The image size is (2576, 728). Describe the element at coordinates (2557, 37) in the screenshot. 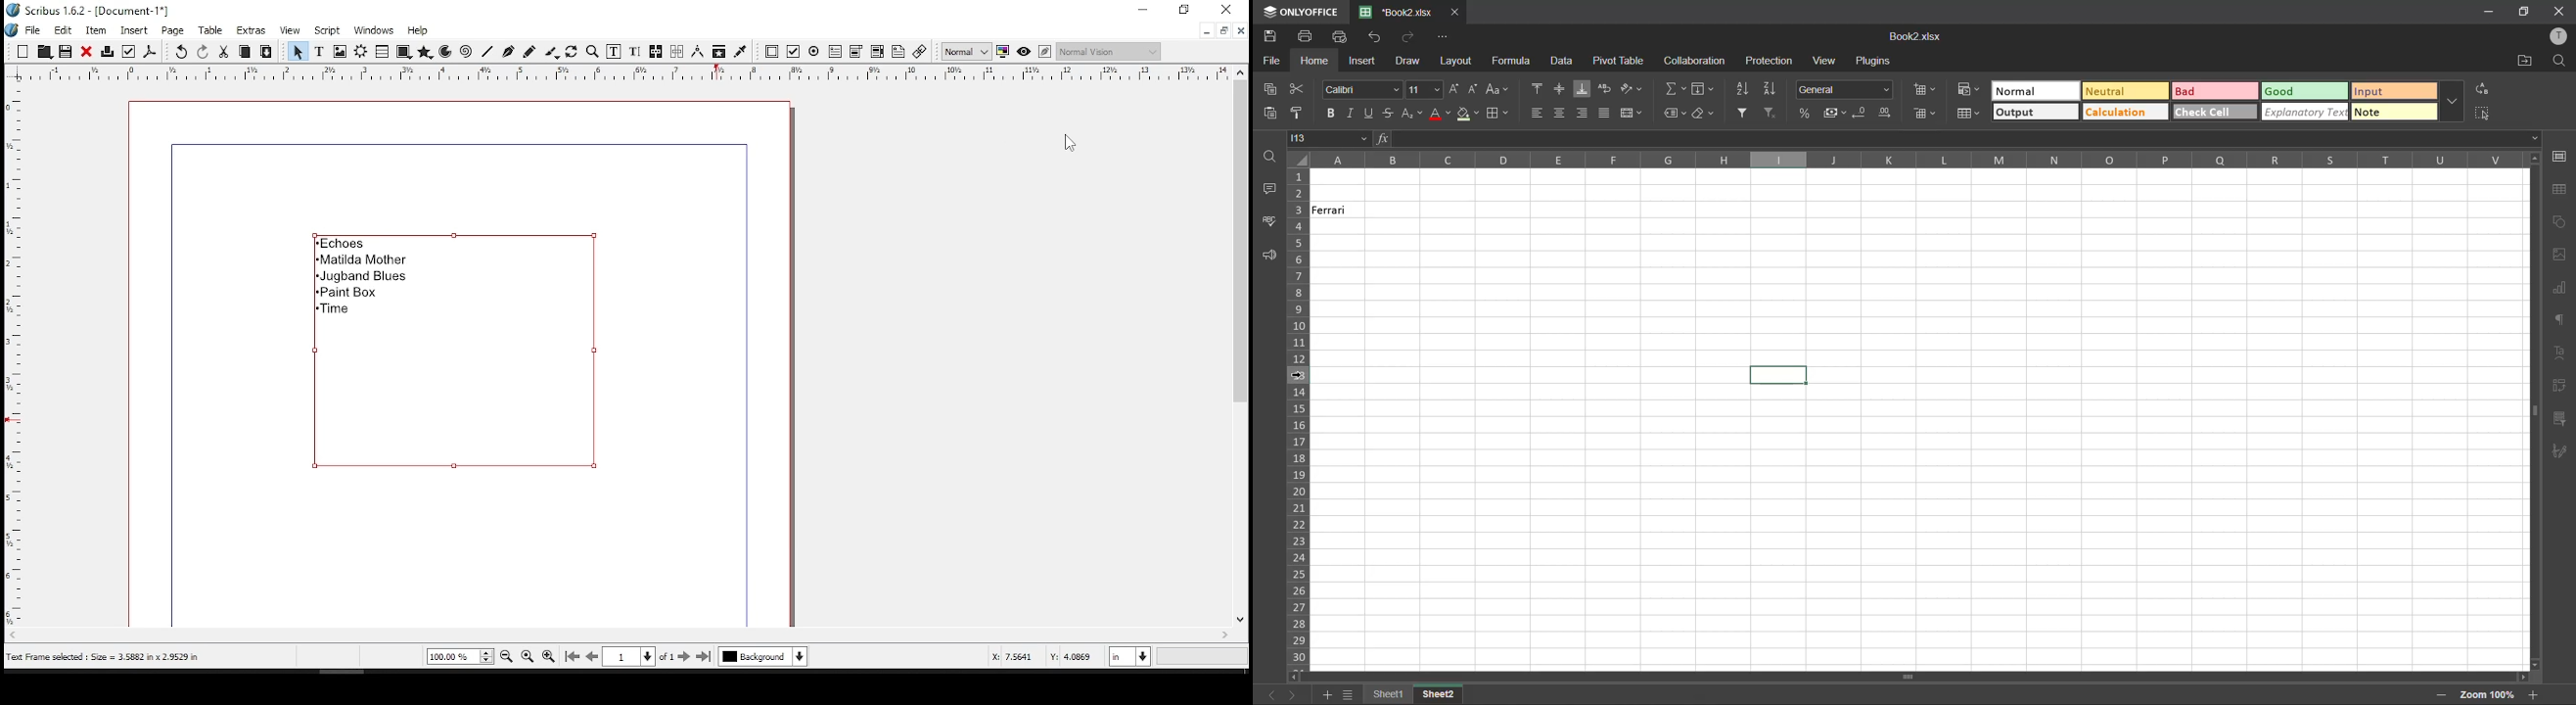

I see `profile` at that location.